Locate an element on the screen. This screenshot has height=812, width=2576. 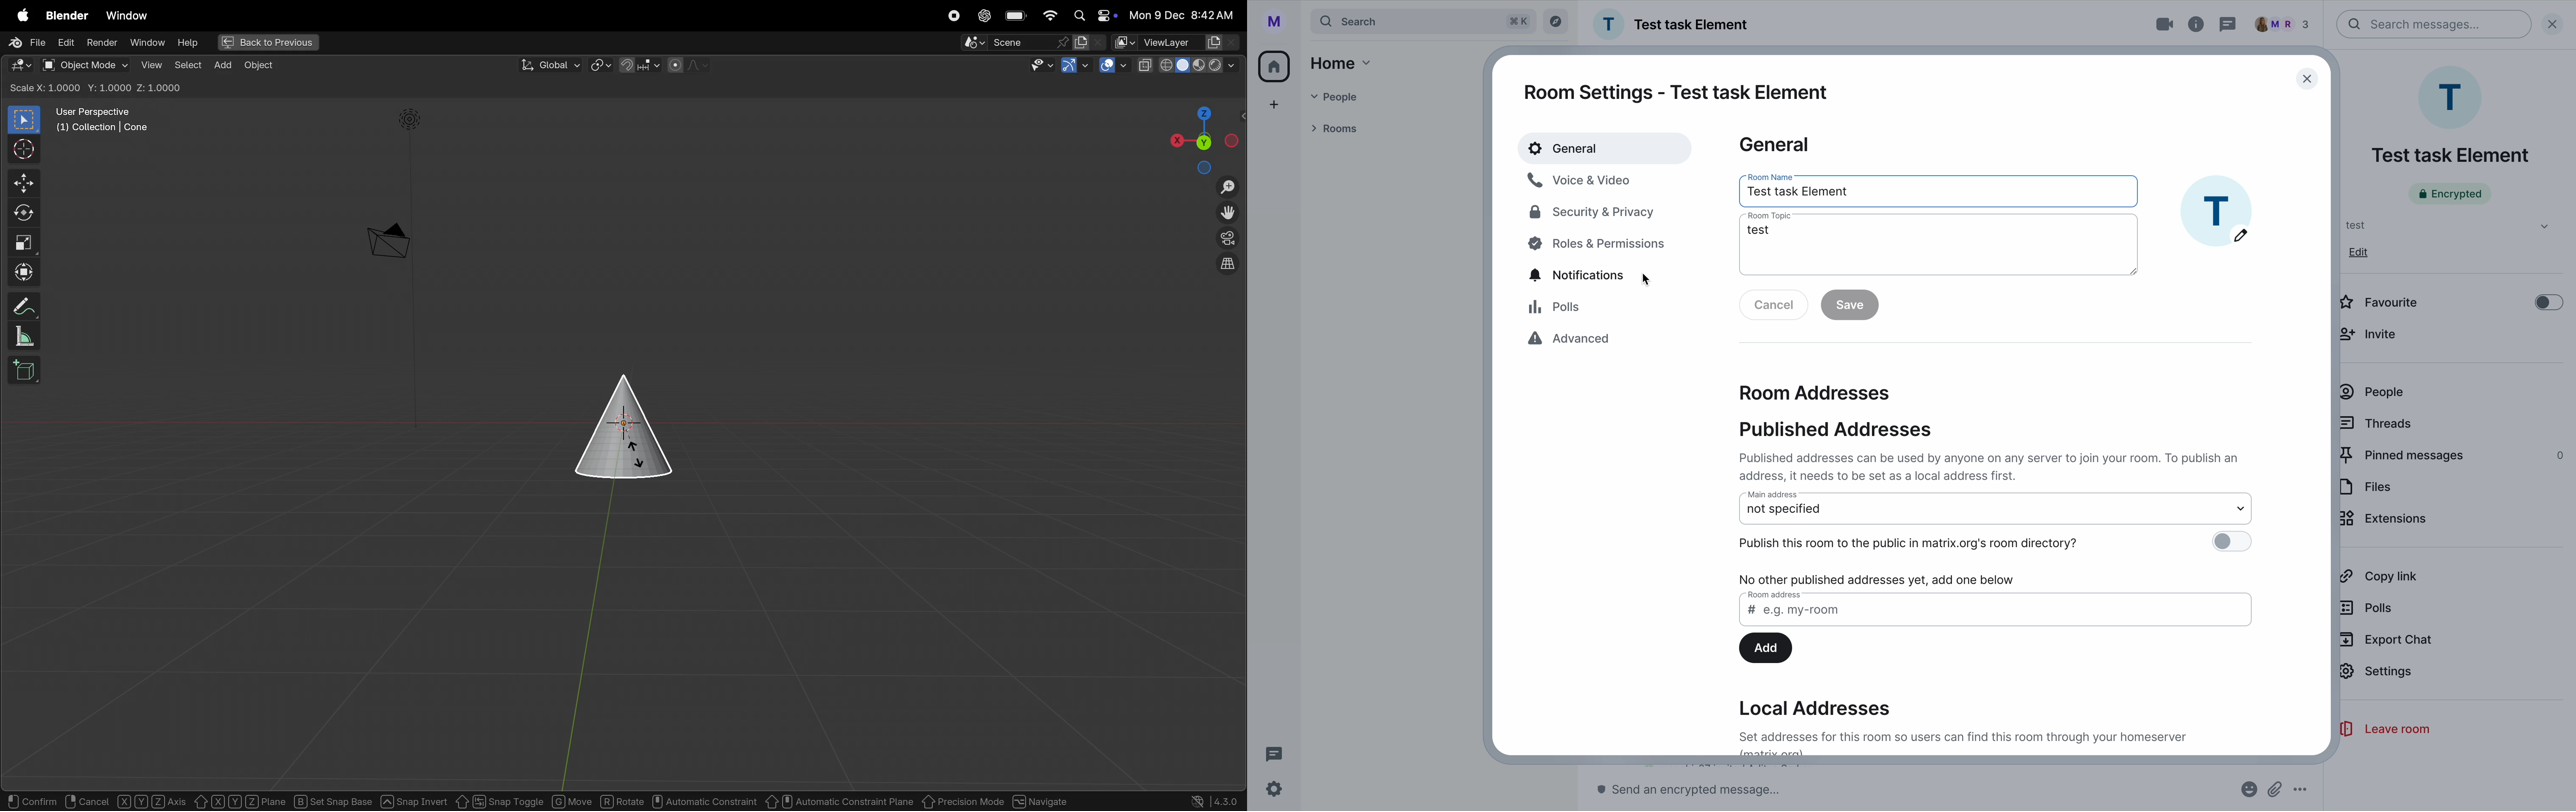
general is located at coordinates (1603, 148).